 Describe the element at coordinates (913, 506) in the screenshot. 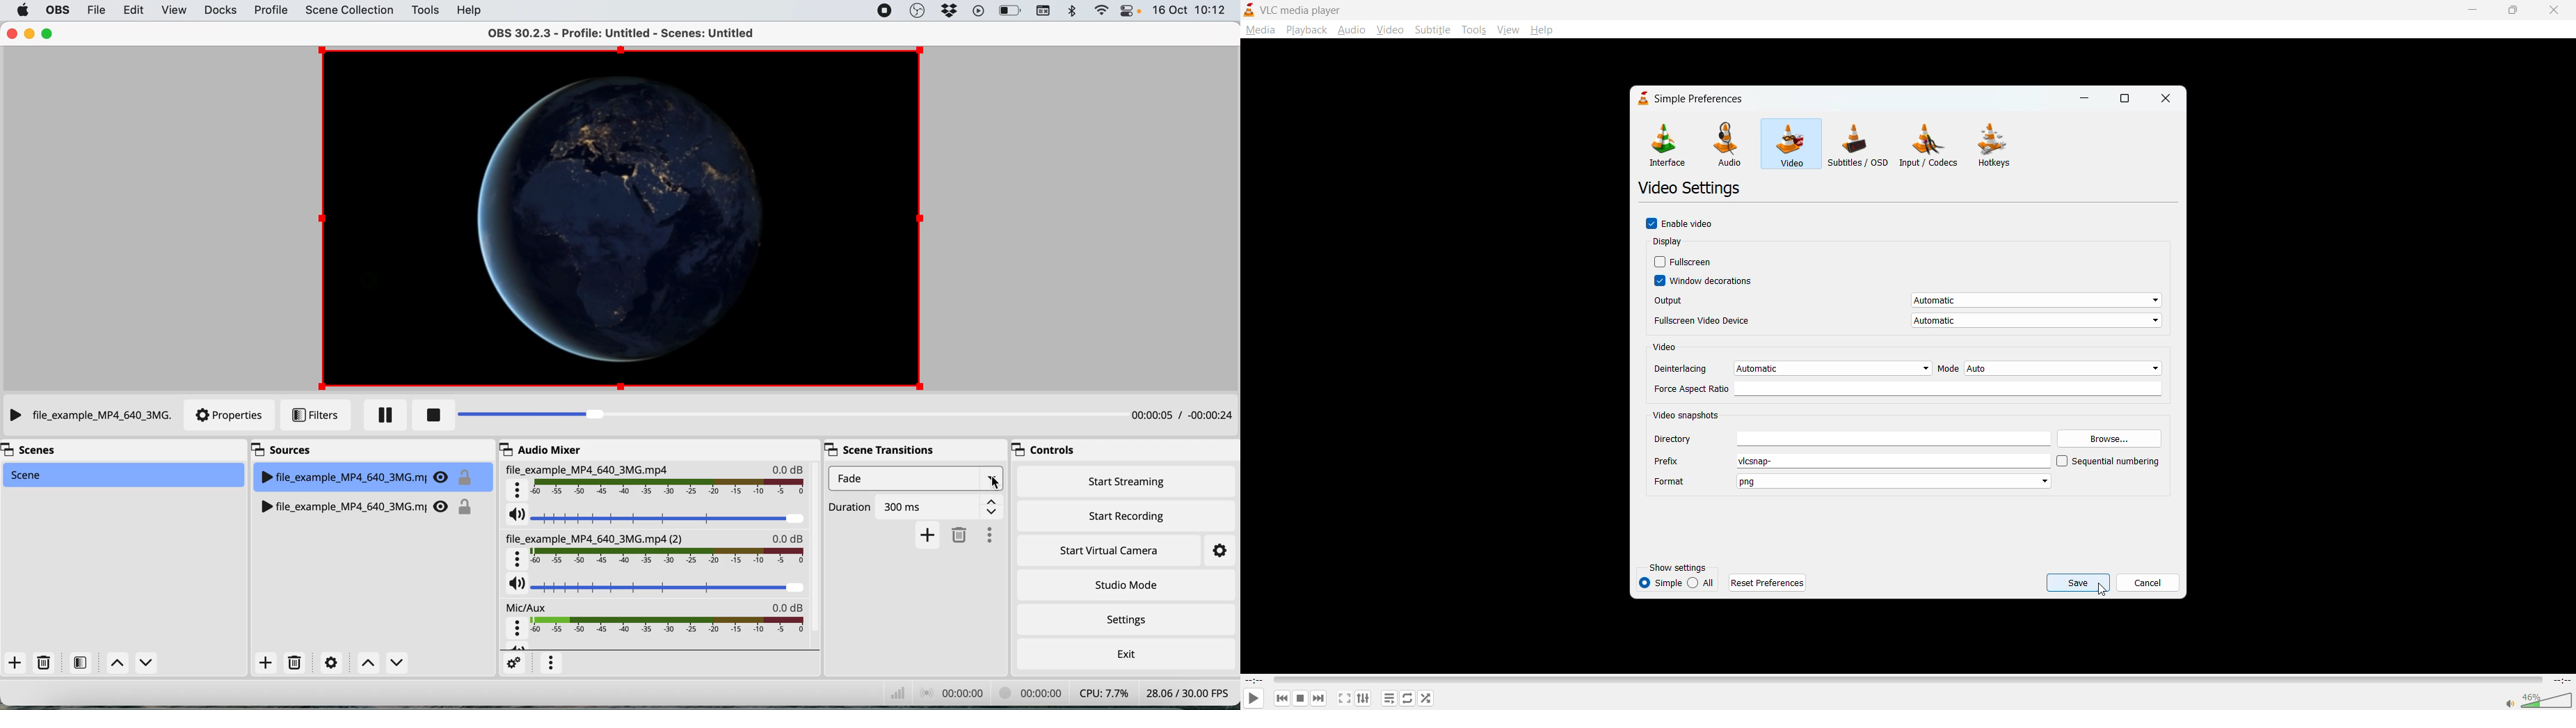

I see `Duration 300ms` at that location.